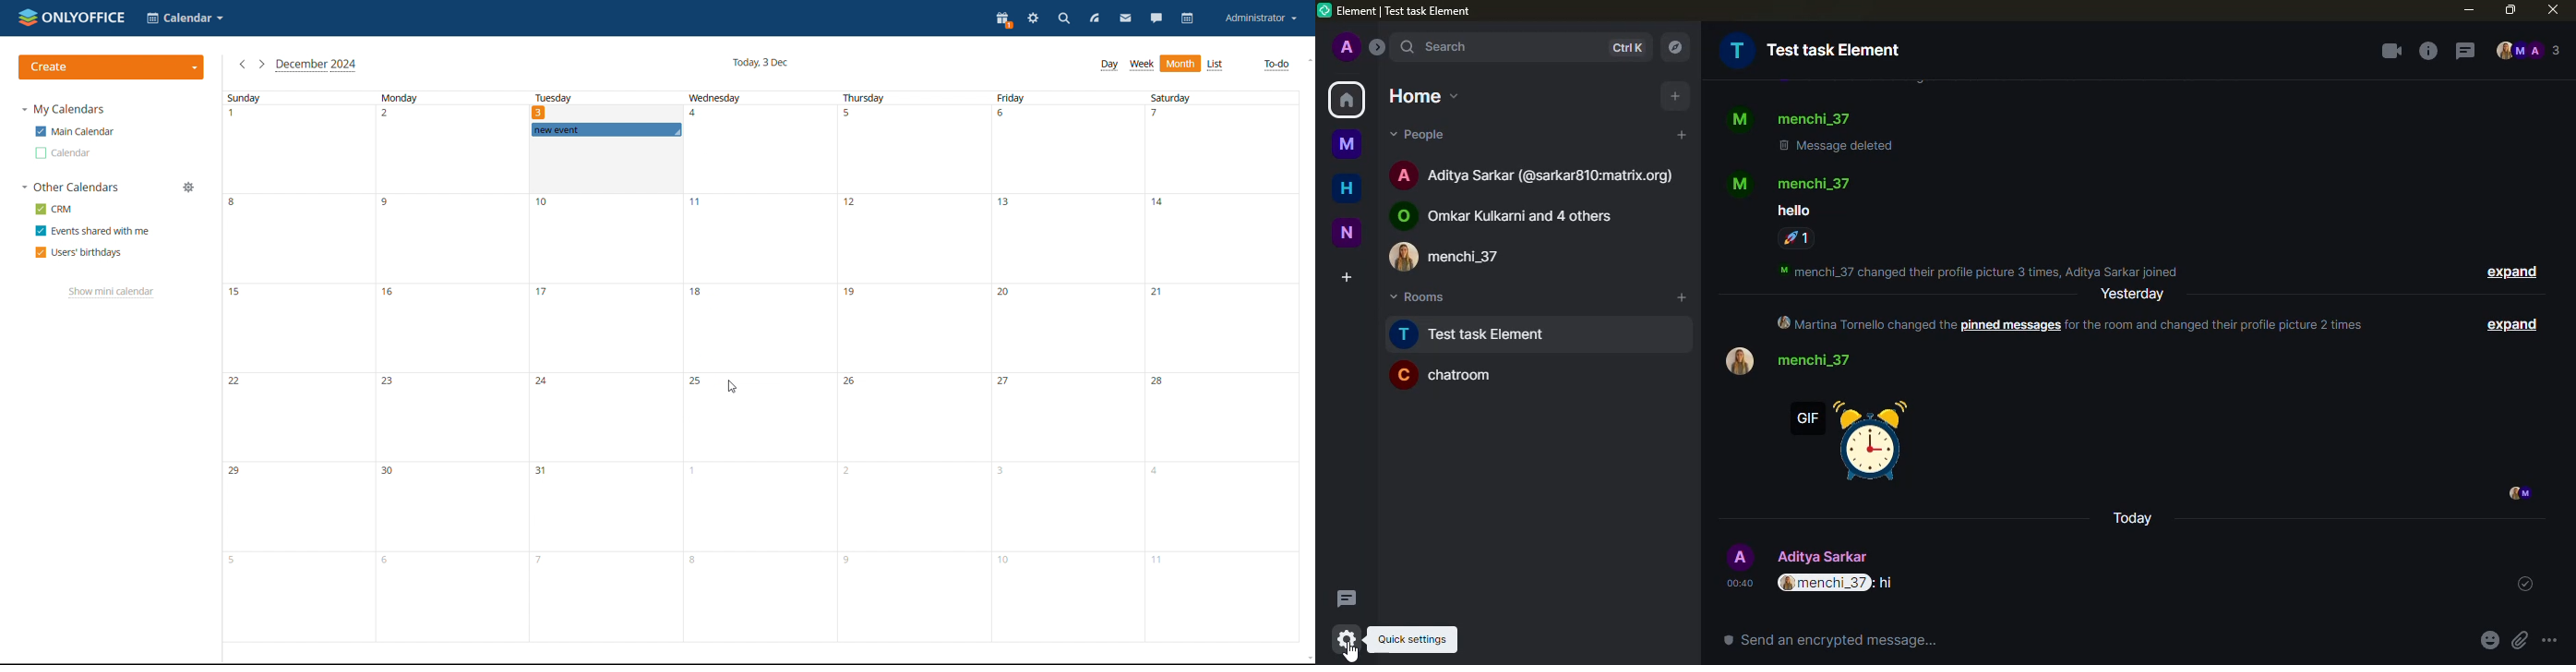  What do you see at coordinates (1307, 60) in the screenshot?
I see `scroll up` at bounding box center [1307, 60].